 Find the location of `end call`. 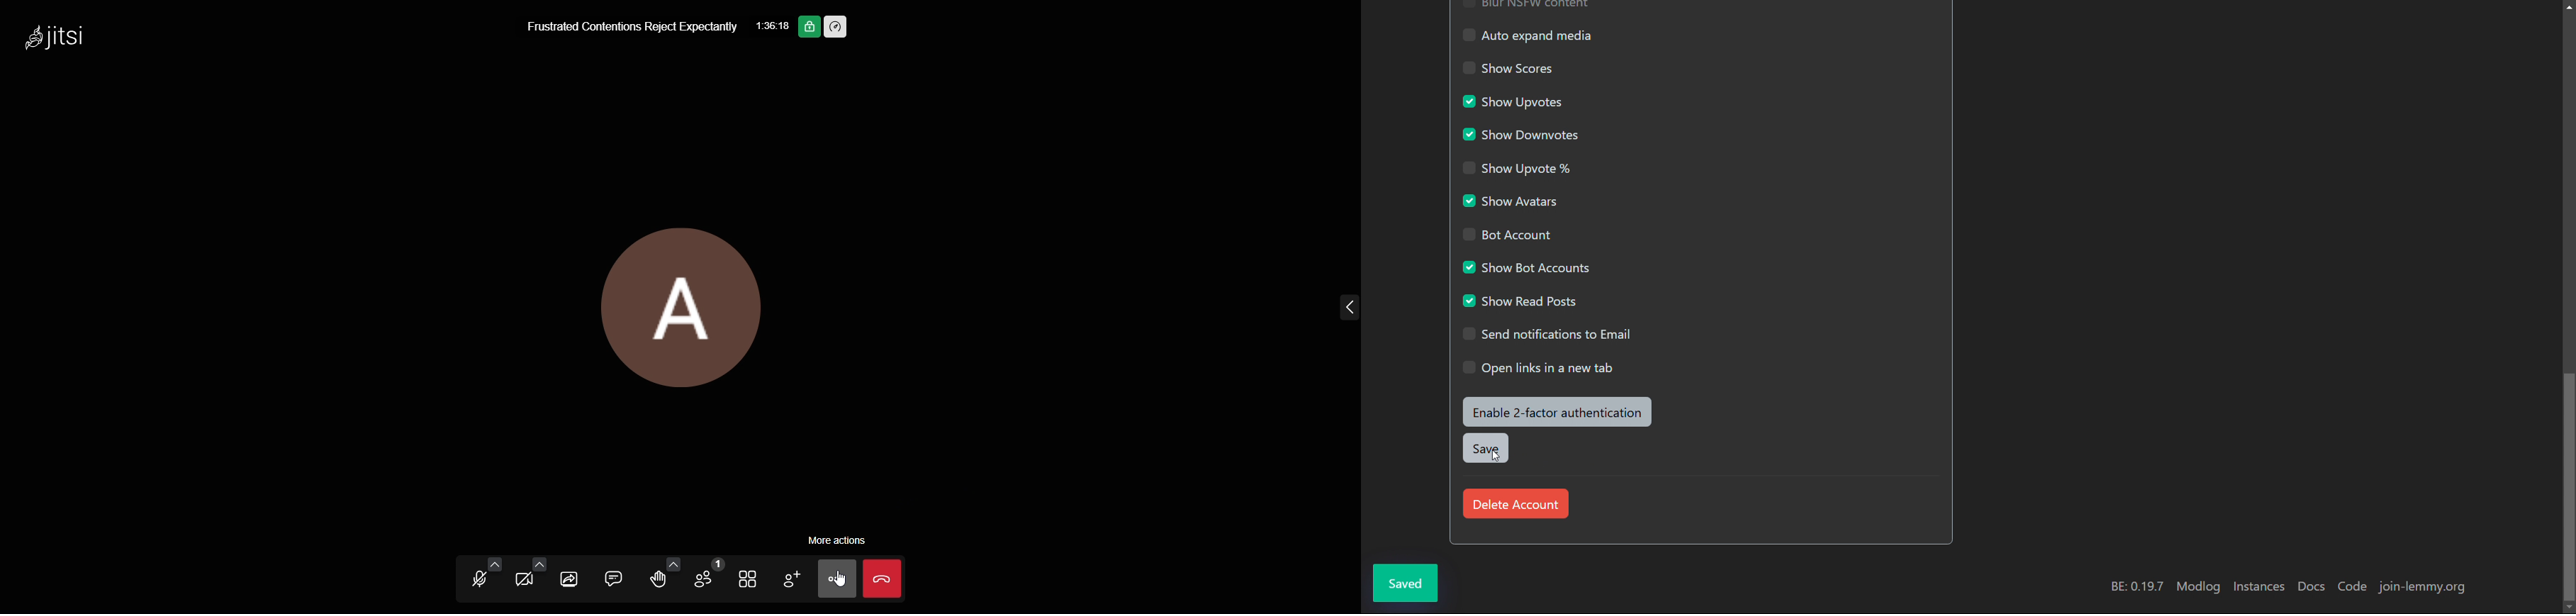

end call is located at coordinates (885, 581).